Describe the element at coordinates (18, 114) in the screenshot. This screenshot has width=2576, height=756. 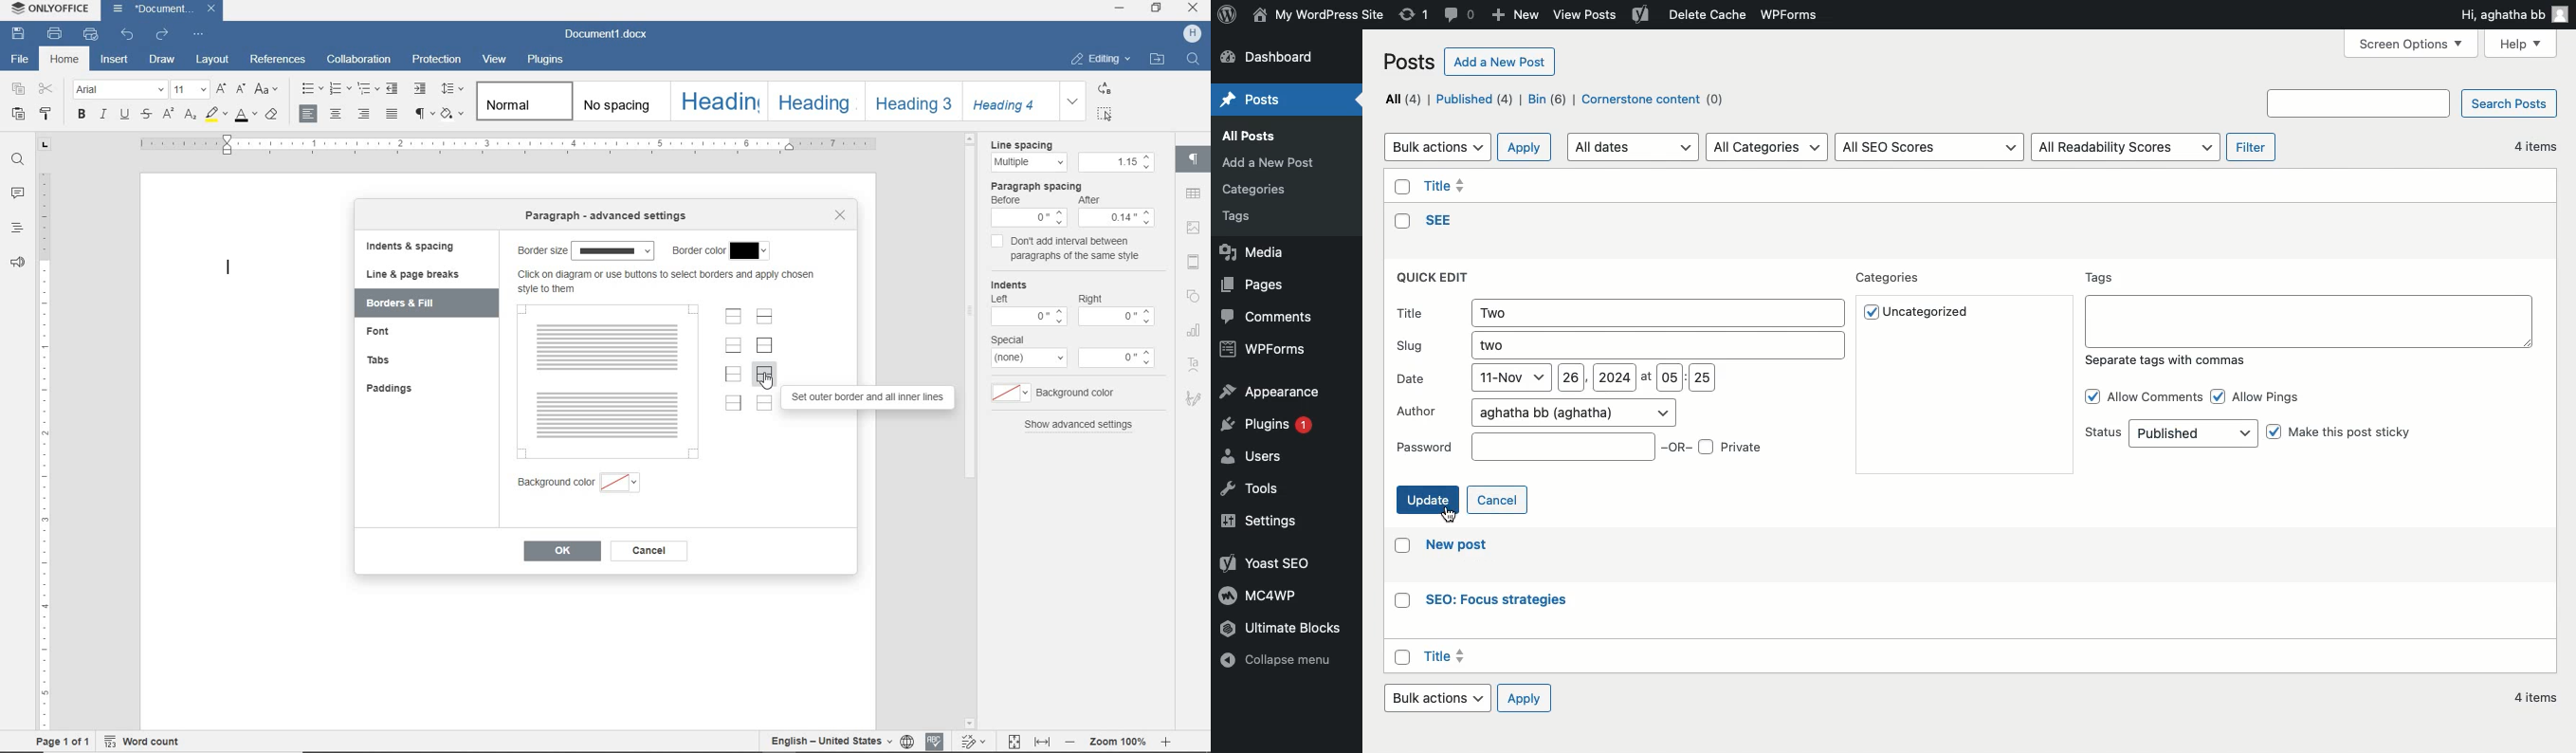
I see `paste` at that location.